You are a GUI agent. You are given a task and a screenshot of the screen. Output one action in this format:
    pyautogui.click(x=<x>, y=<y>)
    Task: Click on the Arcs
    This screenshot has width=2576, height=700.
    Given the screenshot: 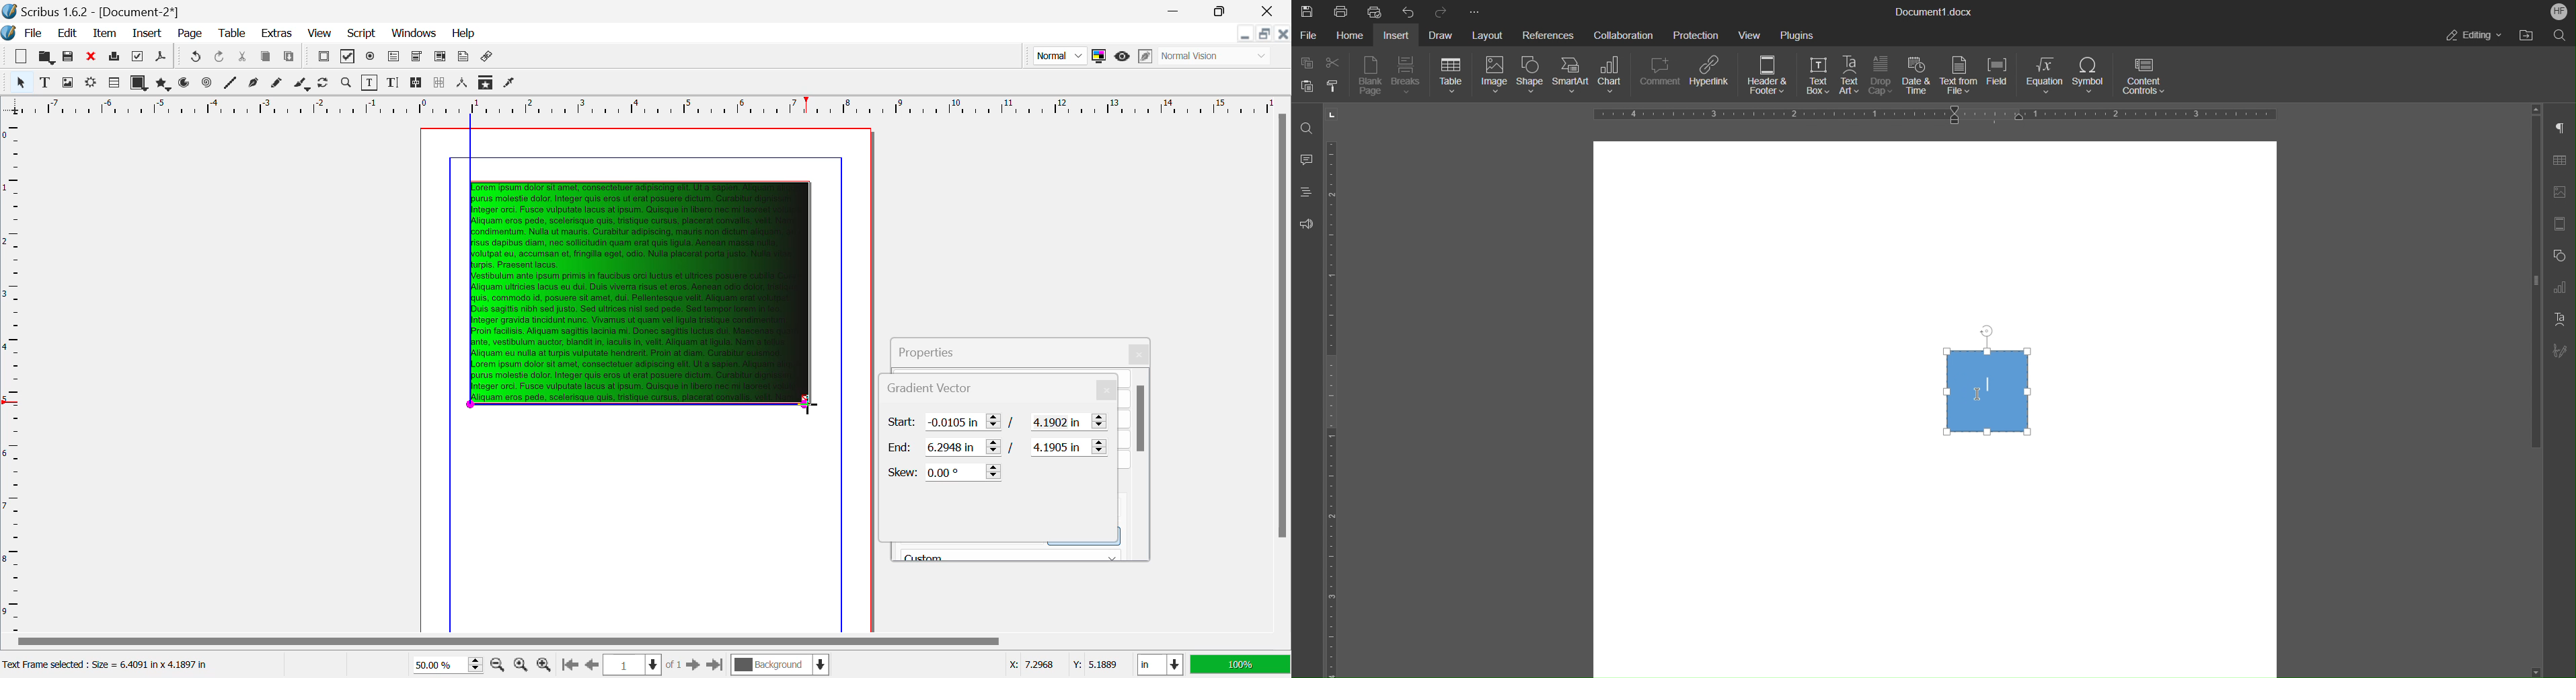 What is the action you would take?
    pyautogui.click(x=186, y=84)
    